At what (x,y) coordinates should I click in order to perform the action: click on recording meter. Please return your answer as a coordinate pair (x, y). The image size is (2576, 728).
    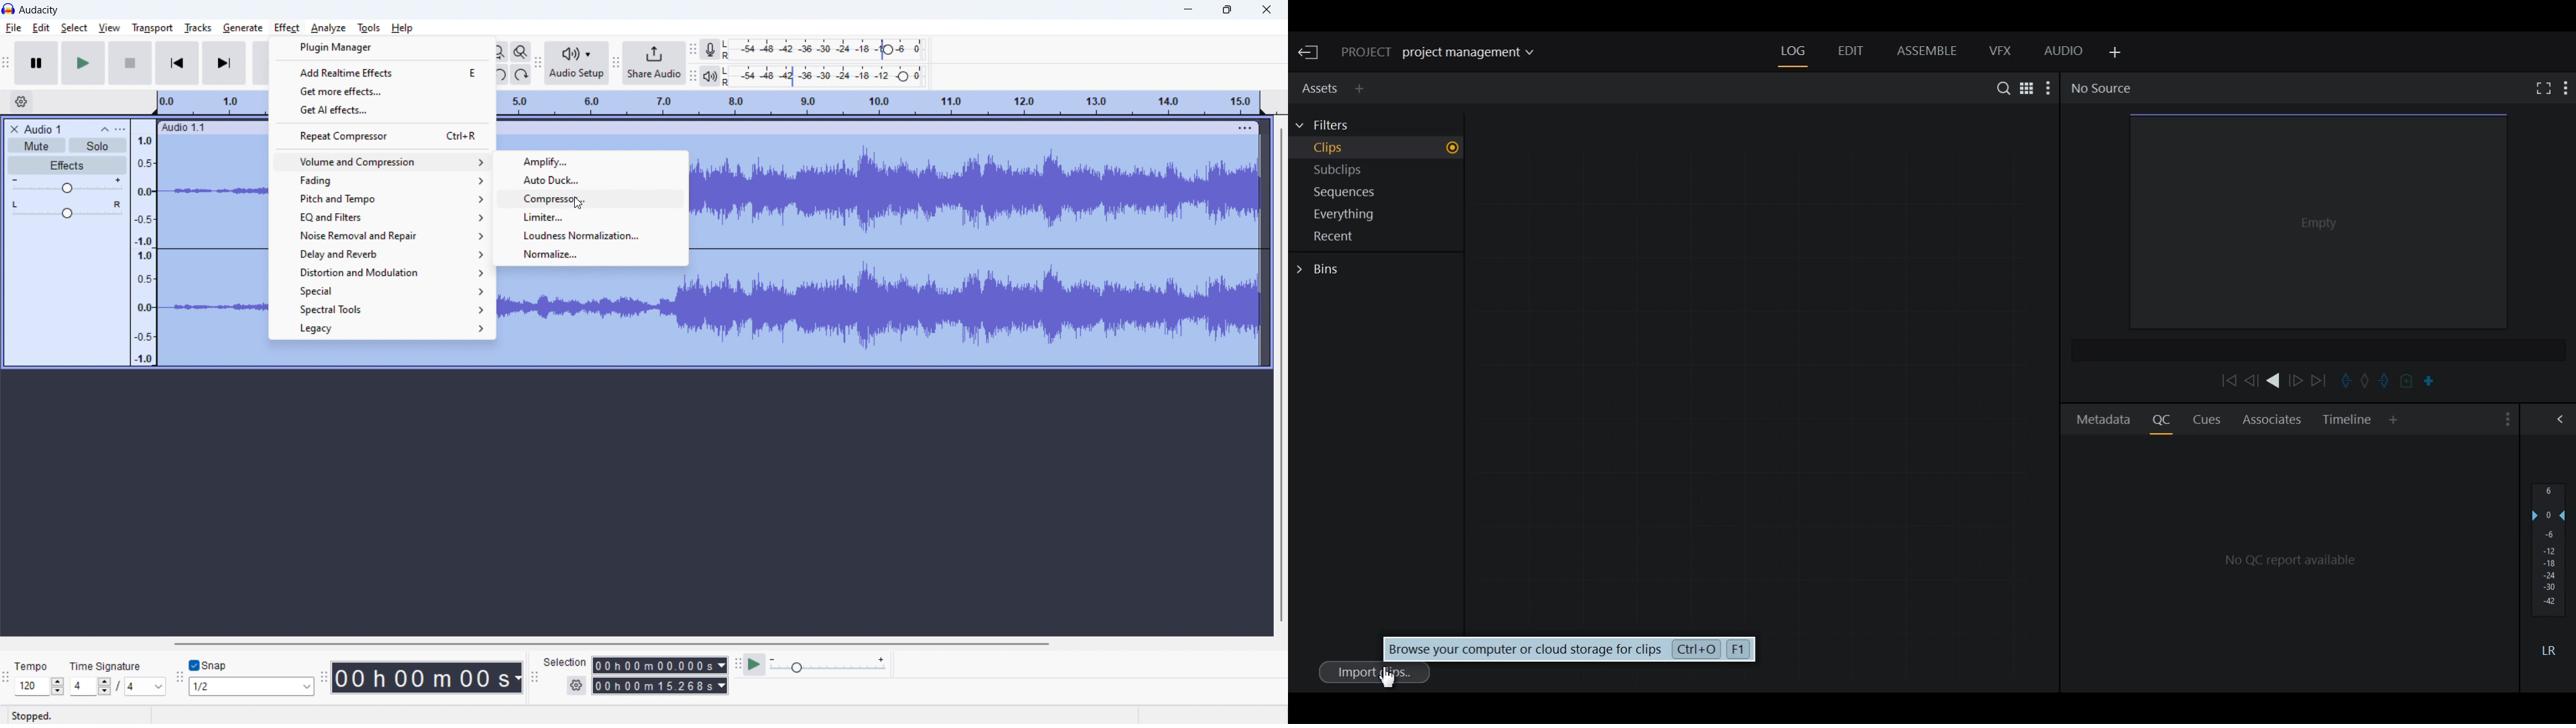
    Looking at the image, I should click on (715, 48).